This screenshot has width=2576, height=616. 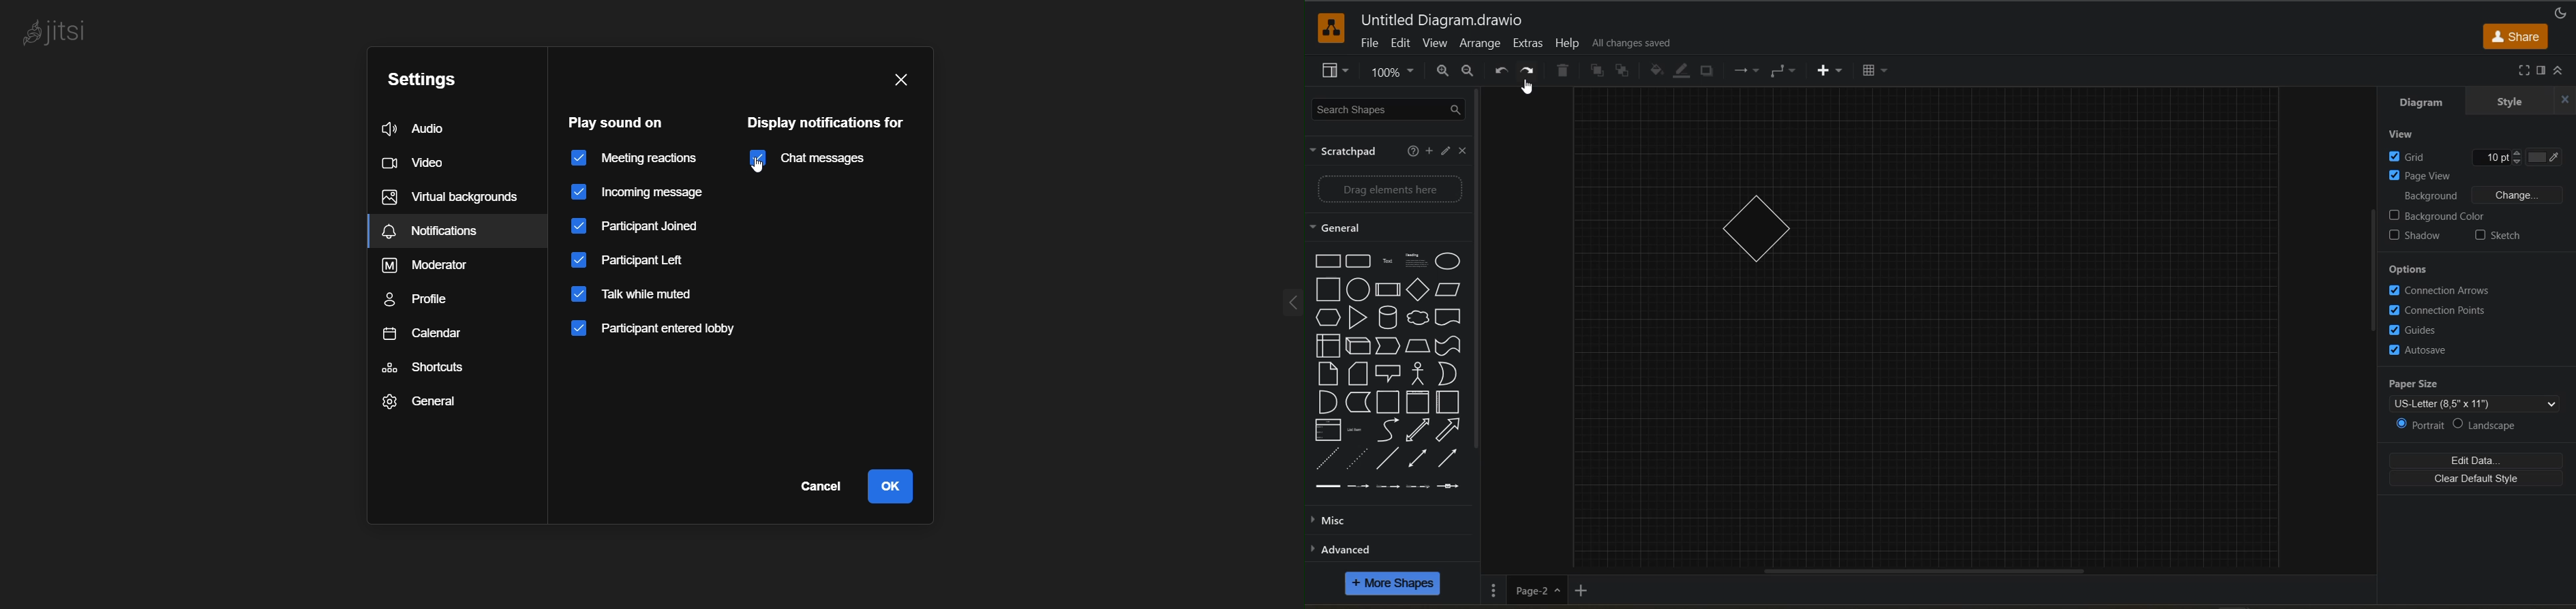 I want to click on notifications, so click(x=460, y=230).